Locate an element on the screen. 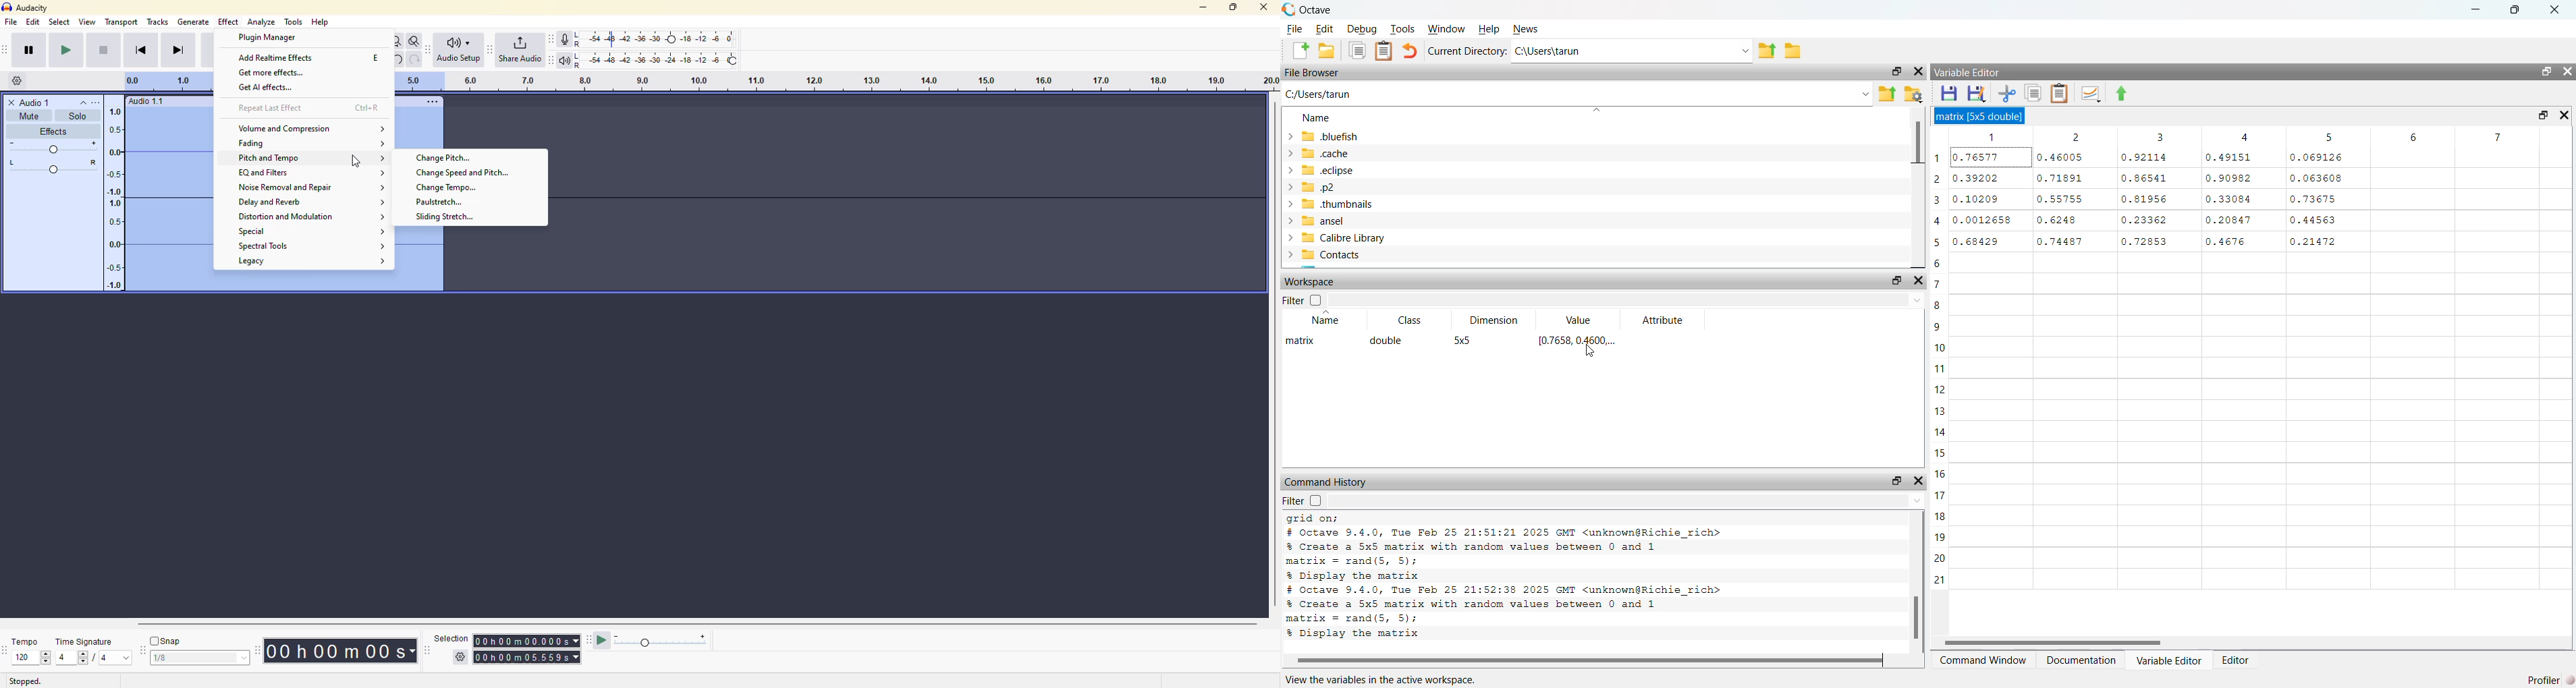 Image resolution: width=2576 pixels, height=700 pixels. File is located at coordinates (1294, 28).